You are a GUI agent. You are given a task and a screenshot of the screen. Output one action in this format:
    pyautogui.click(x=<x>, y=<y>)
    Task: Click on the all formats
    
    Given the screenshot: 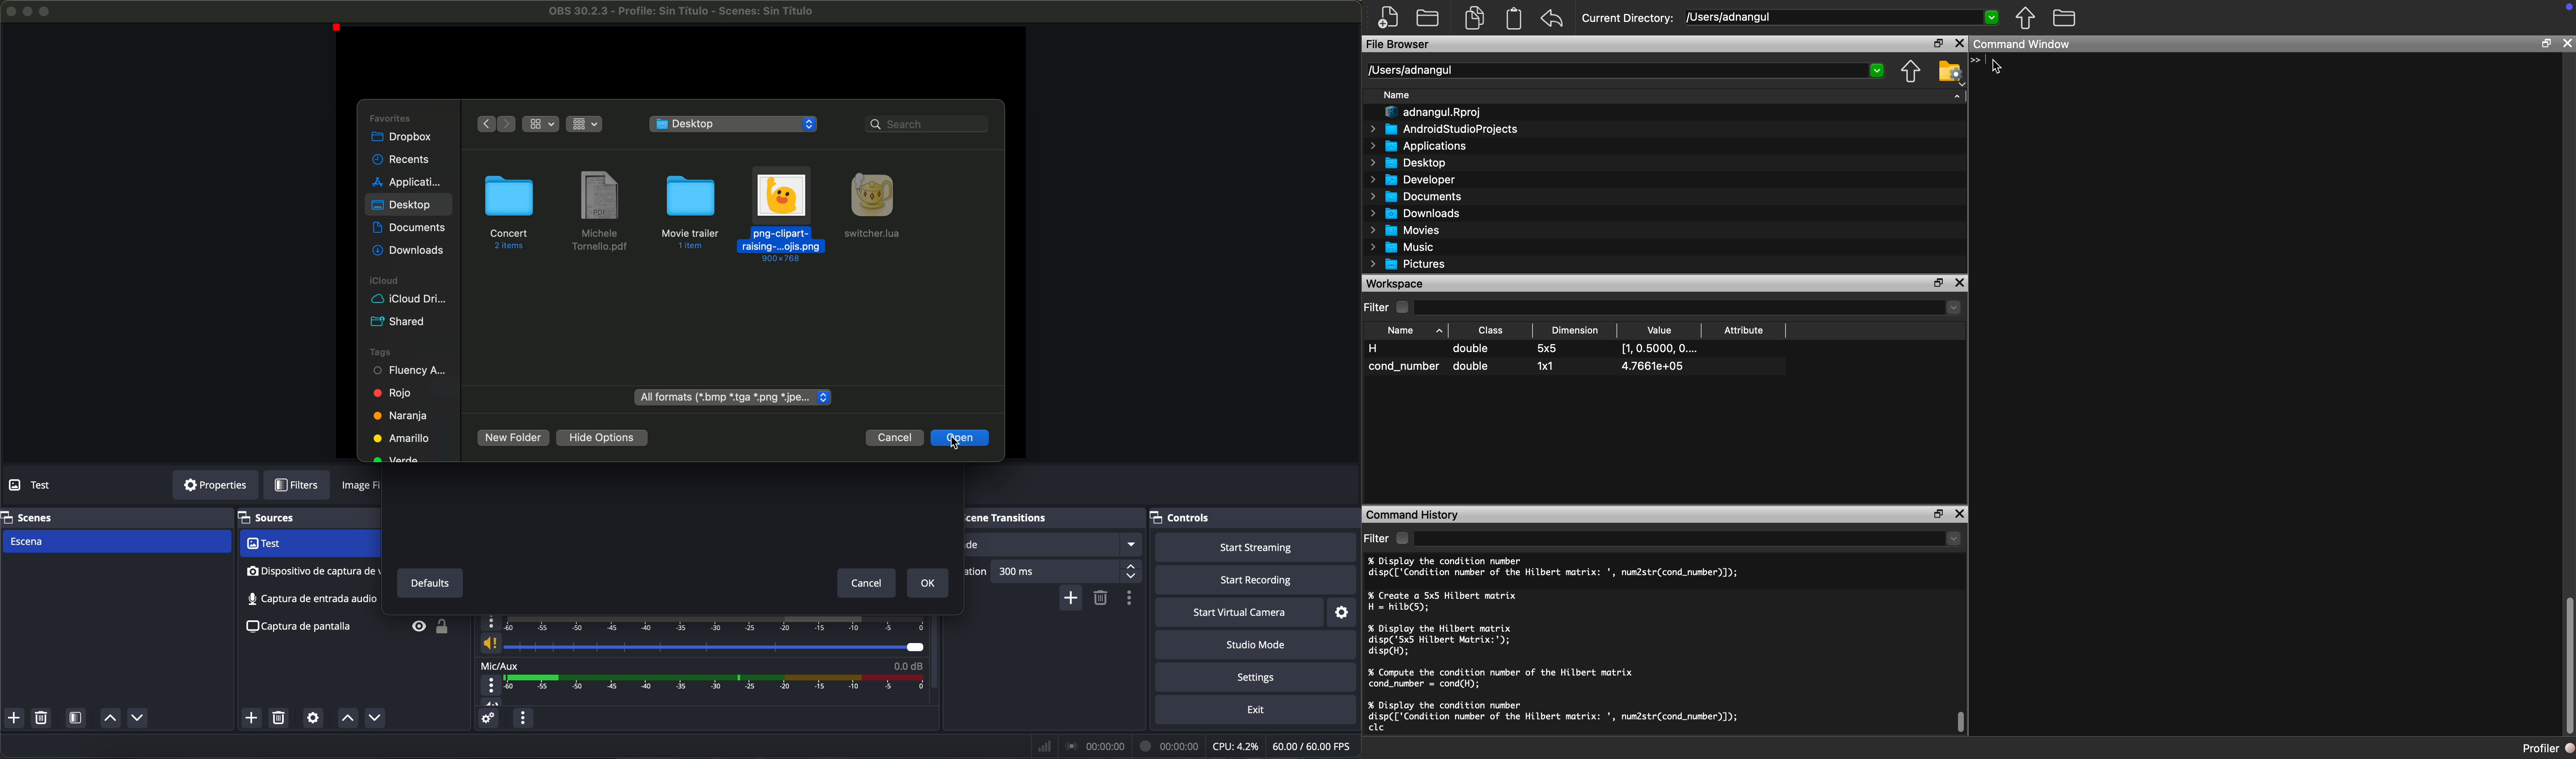 What is the action you would take?
    pyautogui.click(x=733, y=398)
    